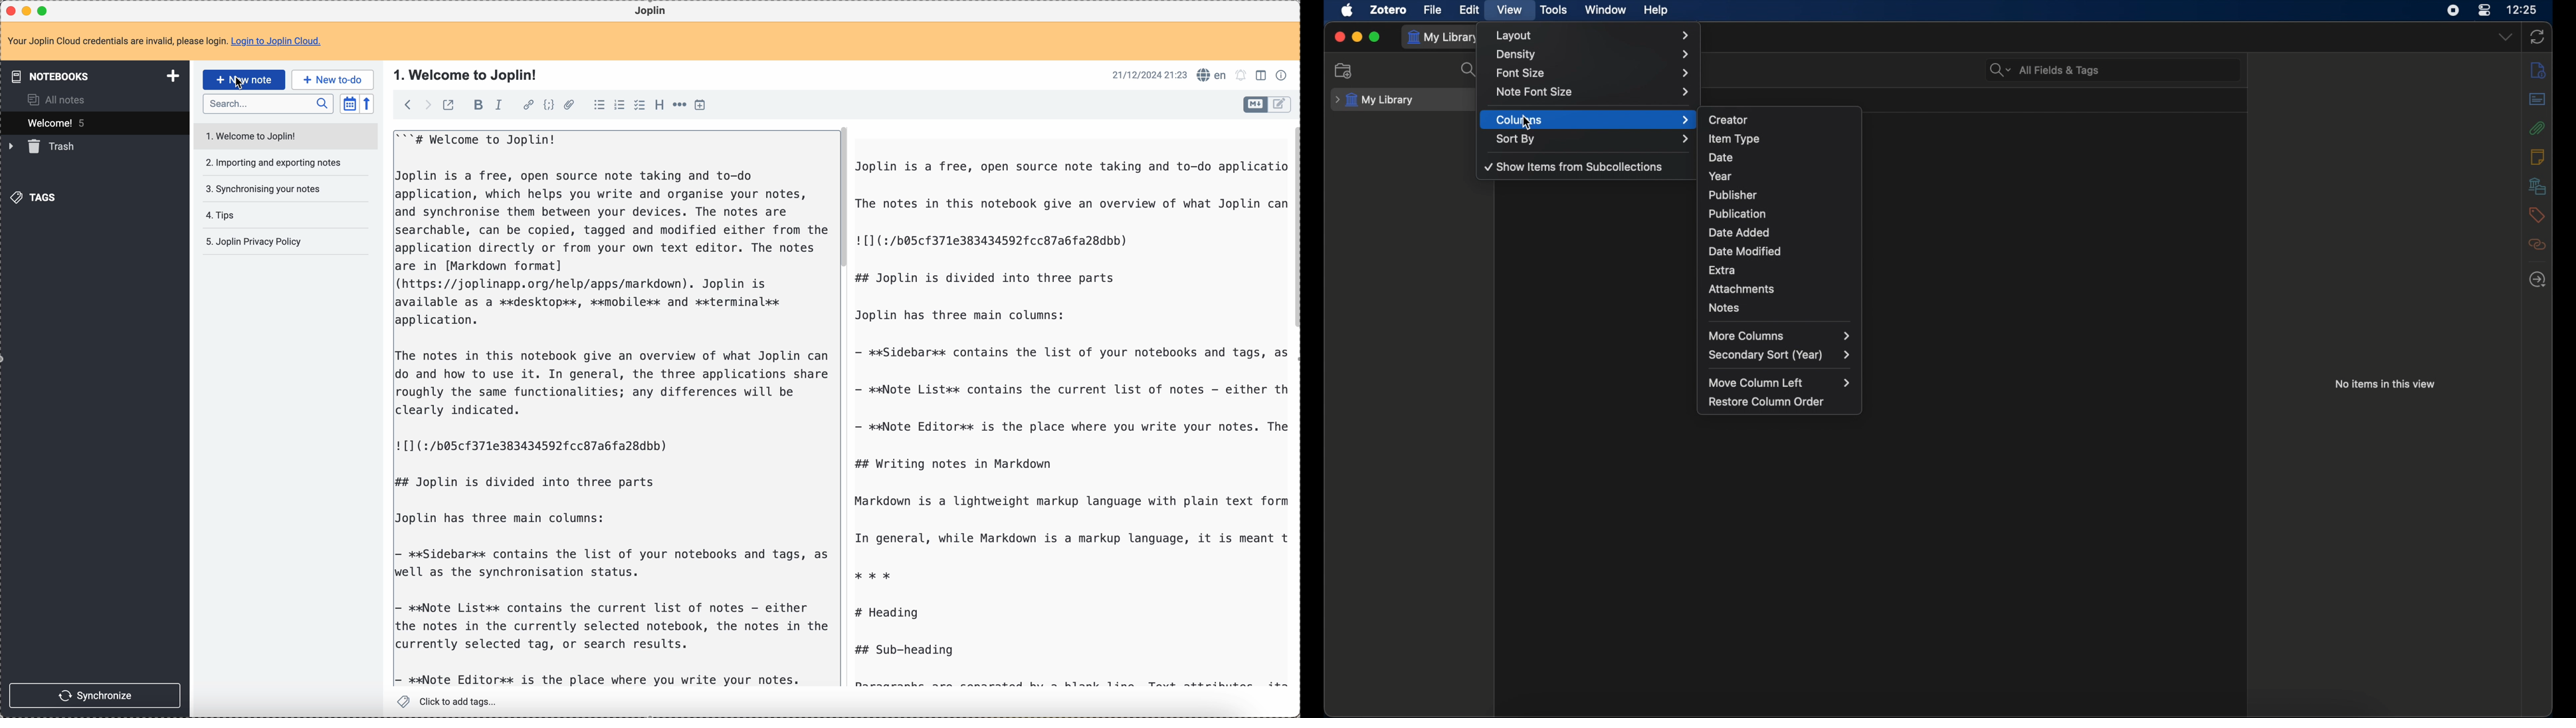  Describe the element at coordinates (659, 105) in the screenshot. I see `heading` at that location.